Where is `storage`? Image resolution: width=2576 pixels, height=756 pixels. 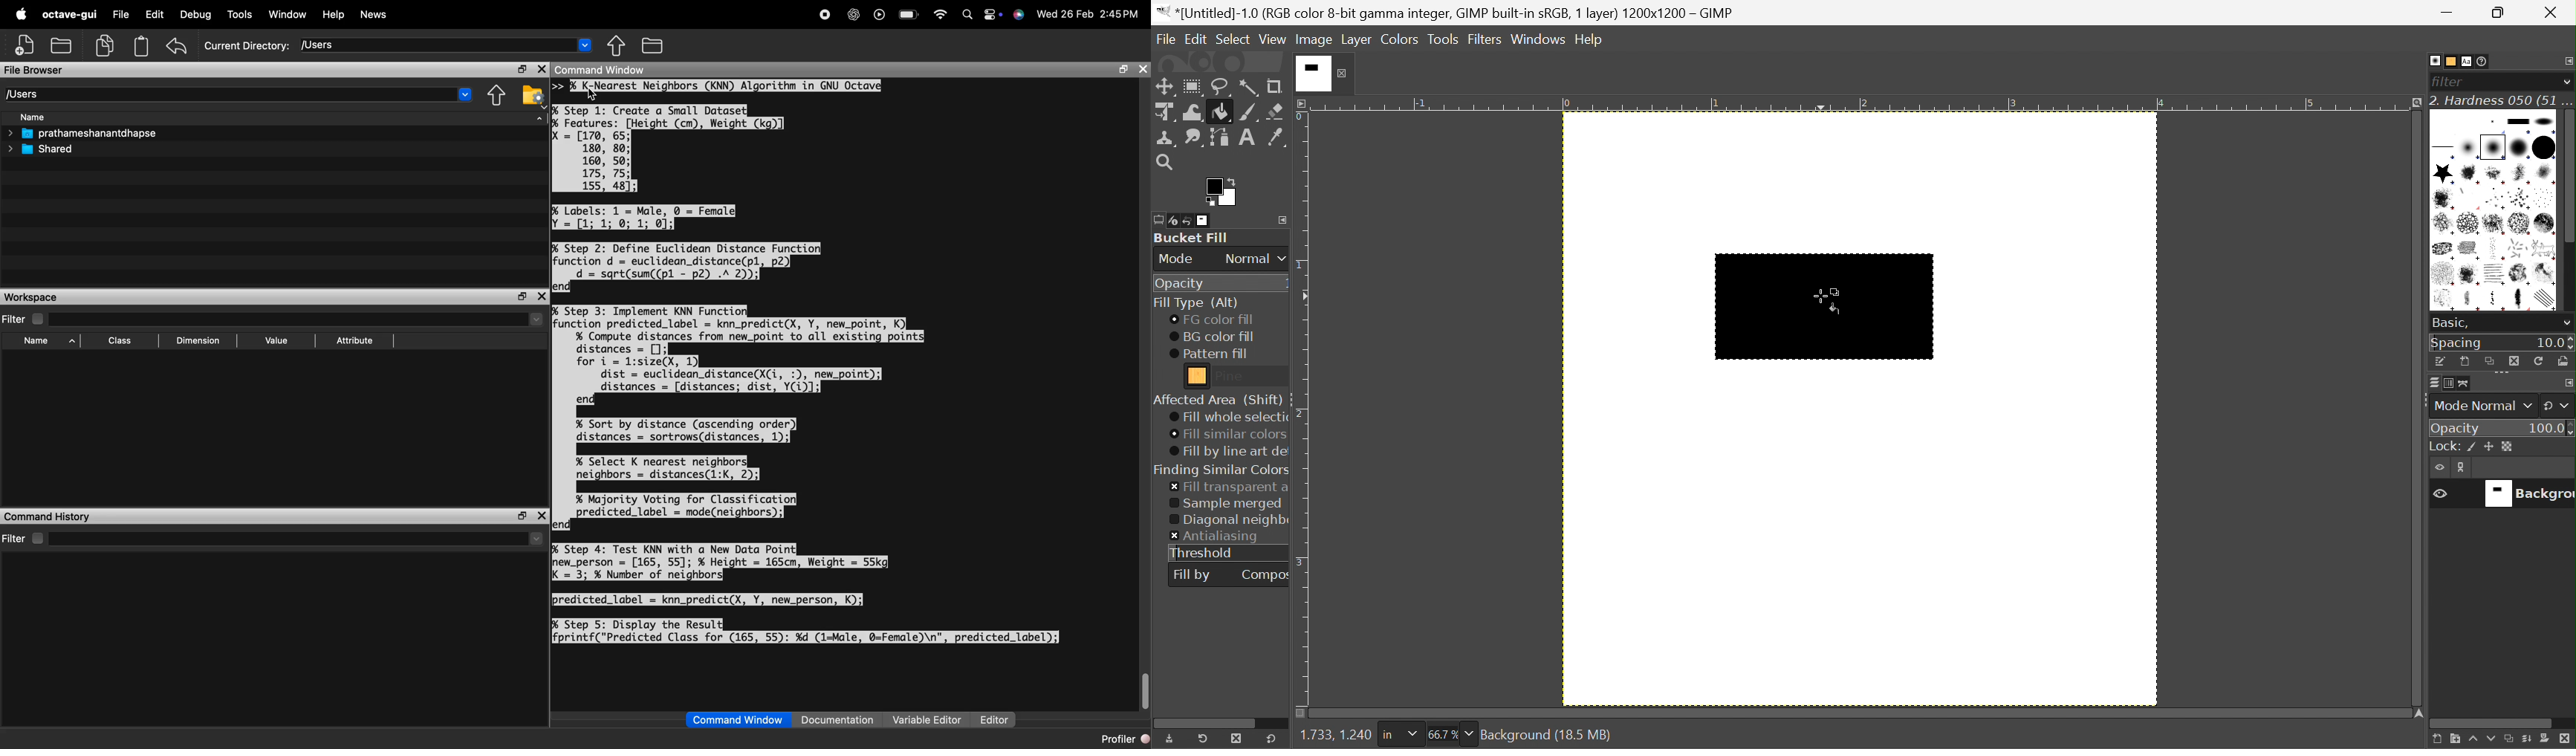 storage is located at coordinates (143, 48).